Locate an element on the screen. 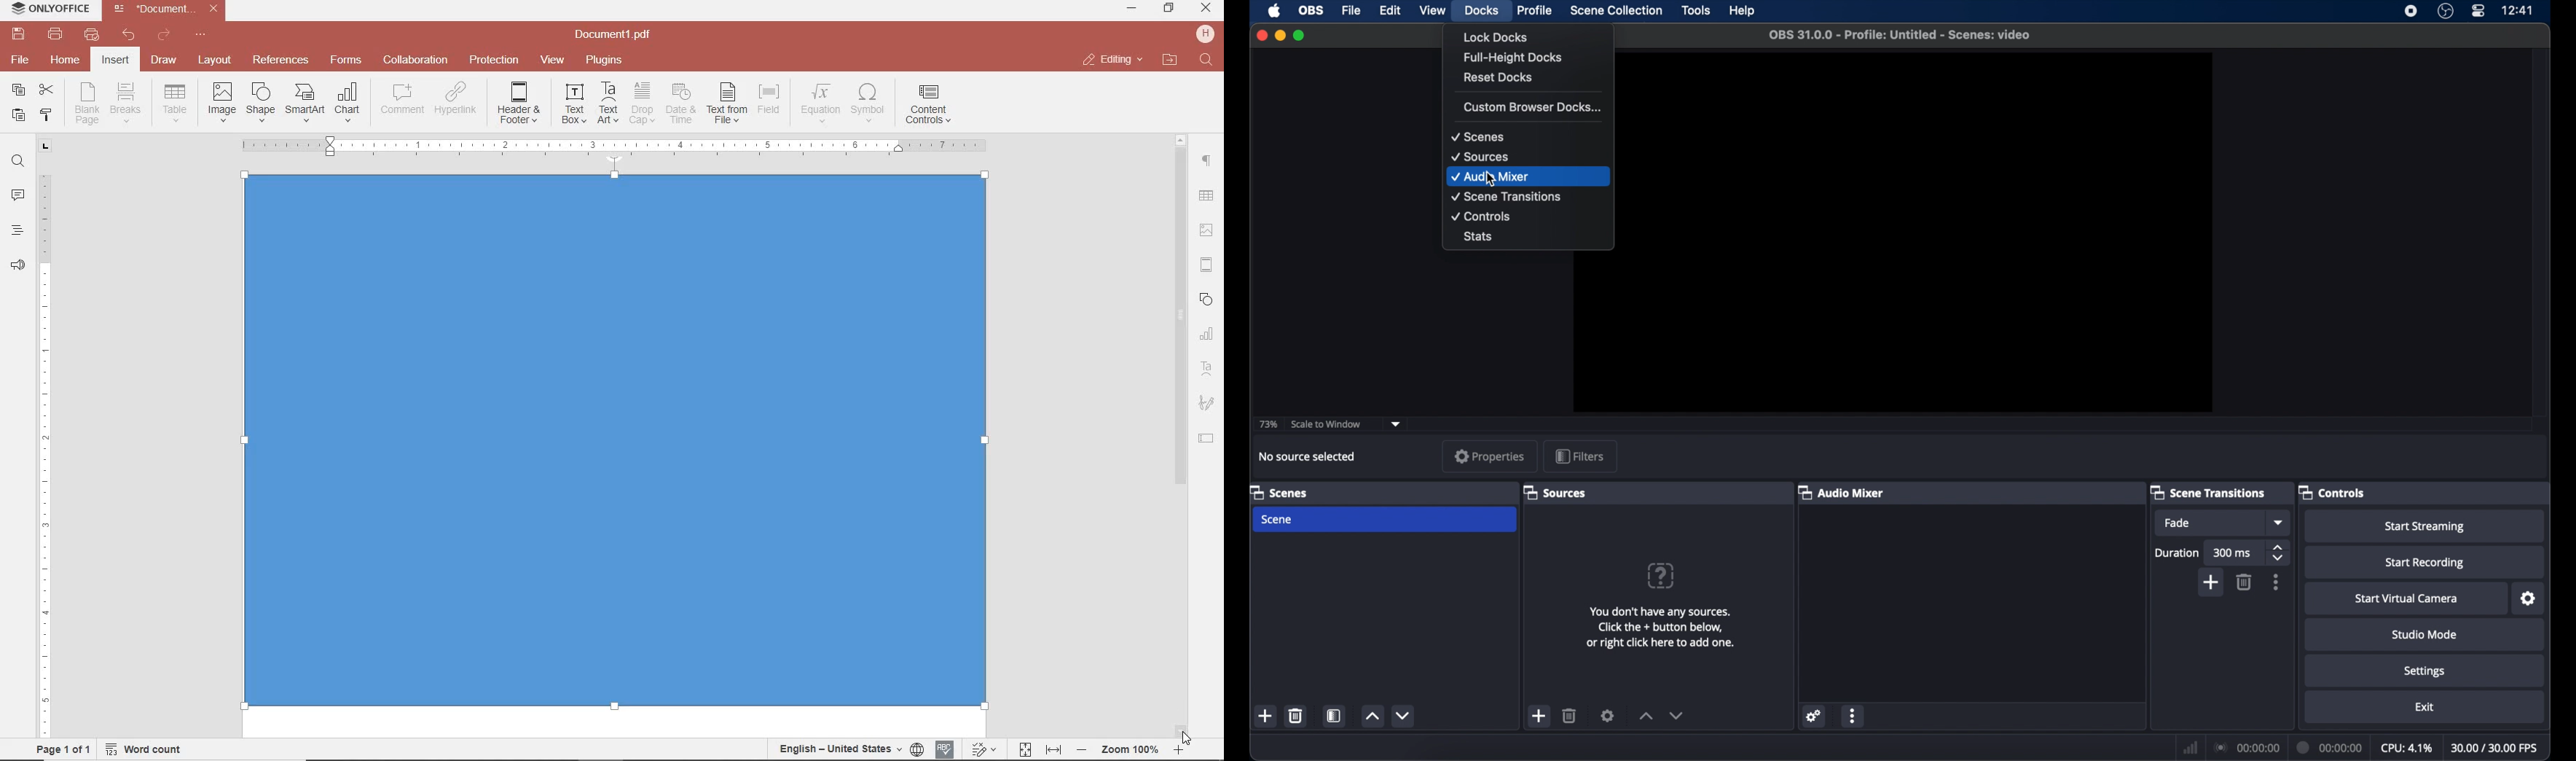  delete is located at coordinates (1296, 715).